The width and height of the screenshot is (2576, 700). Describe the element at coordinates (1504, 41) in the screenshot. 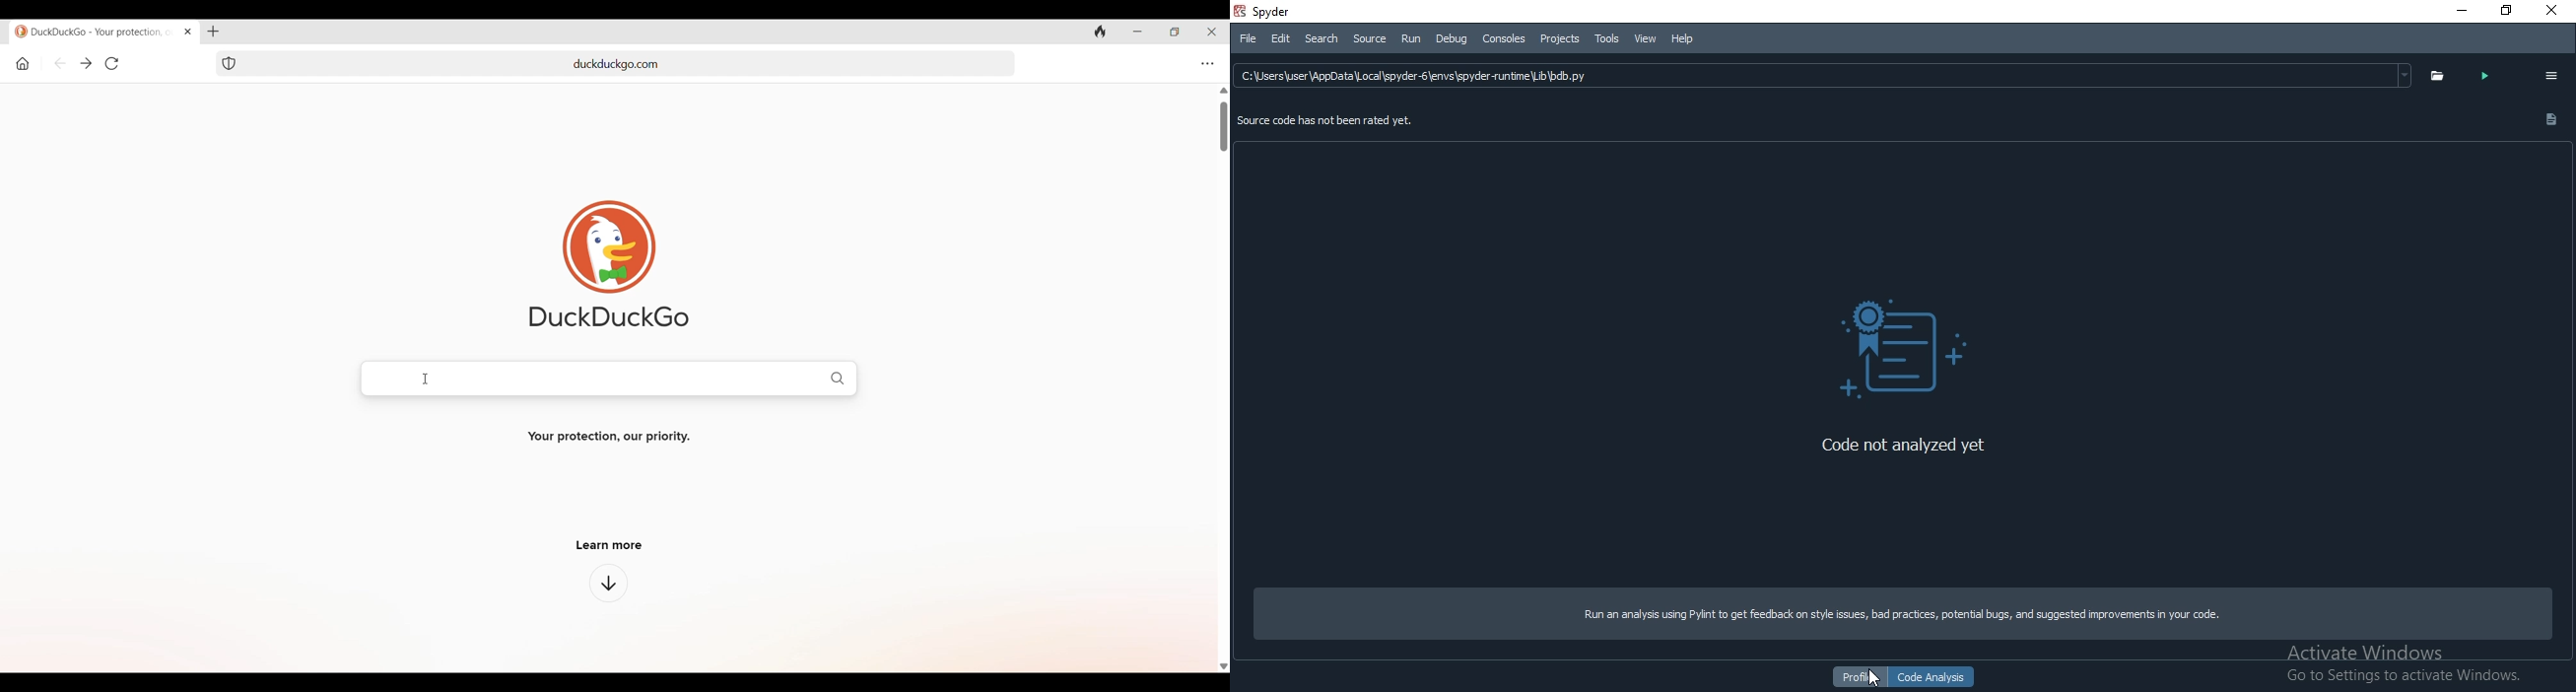

I see `Consoles` at that location.